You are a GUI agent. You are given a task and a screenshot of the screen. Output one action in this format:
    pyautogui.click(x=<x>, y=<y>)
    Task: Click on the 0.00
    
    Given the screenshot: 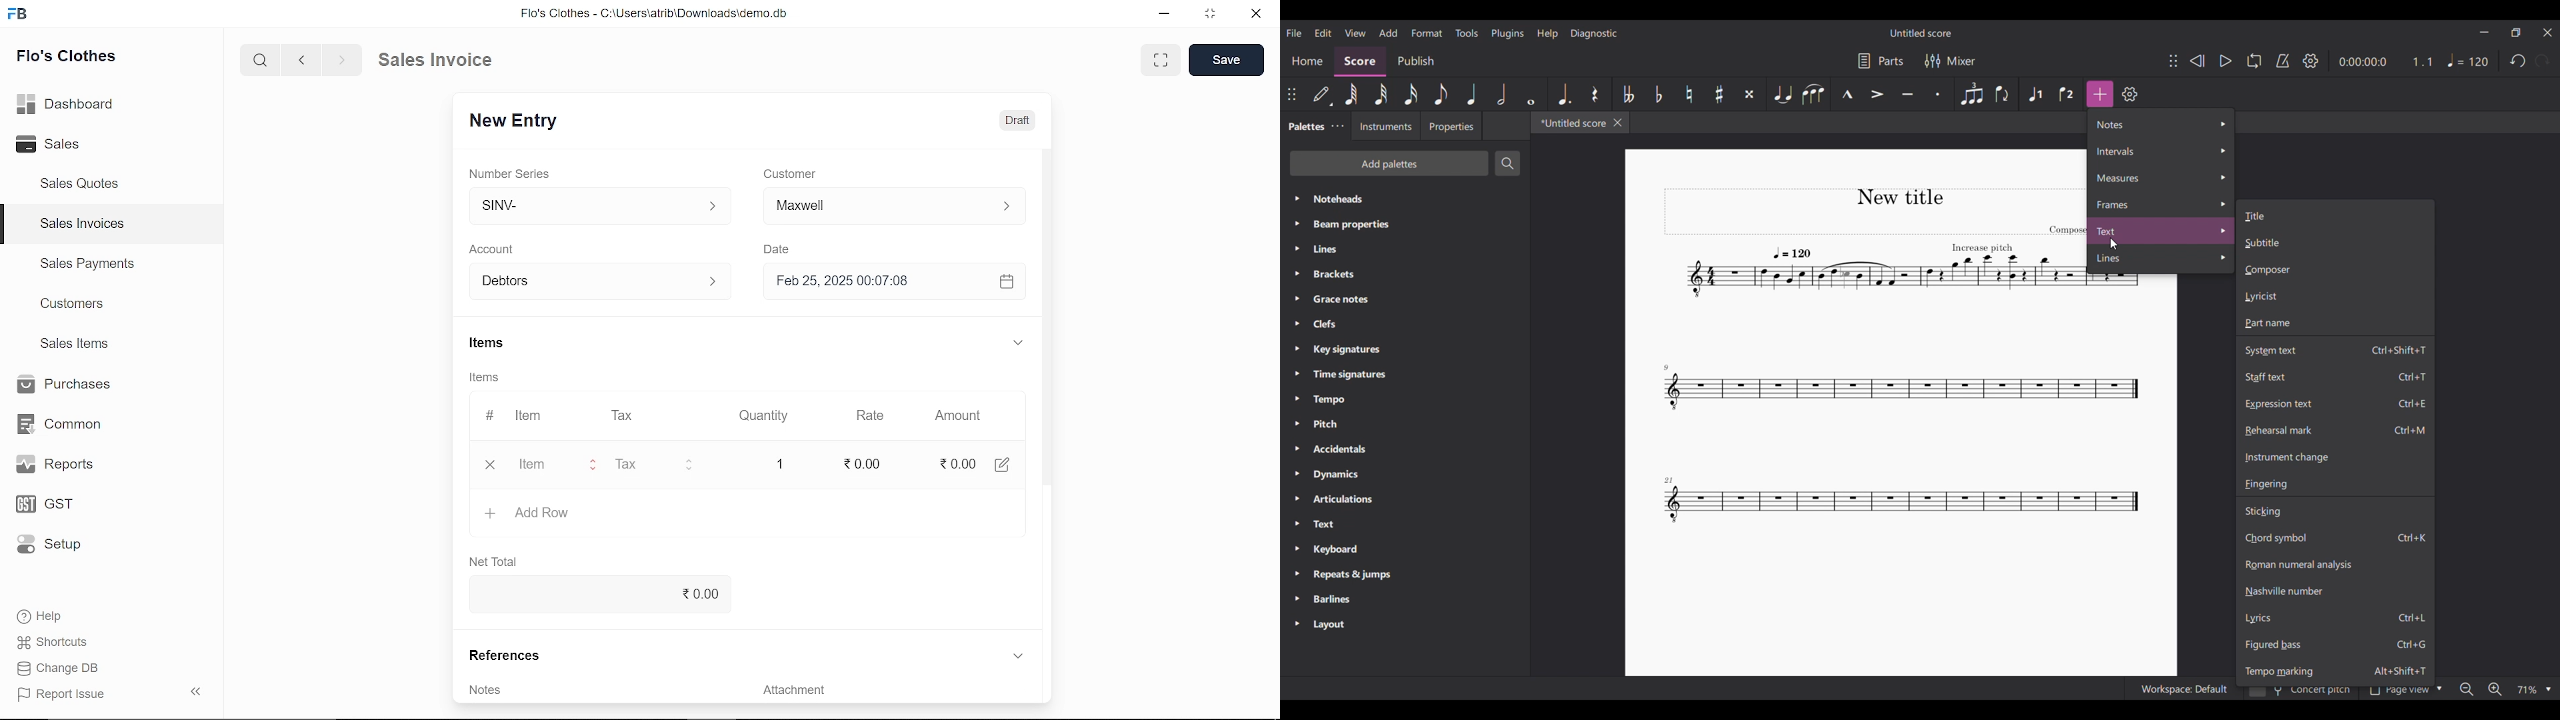 What is the action you would take?
    pyautogui.click(x=955, y=463)
    